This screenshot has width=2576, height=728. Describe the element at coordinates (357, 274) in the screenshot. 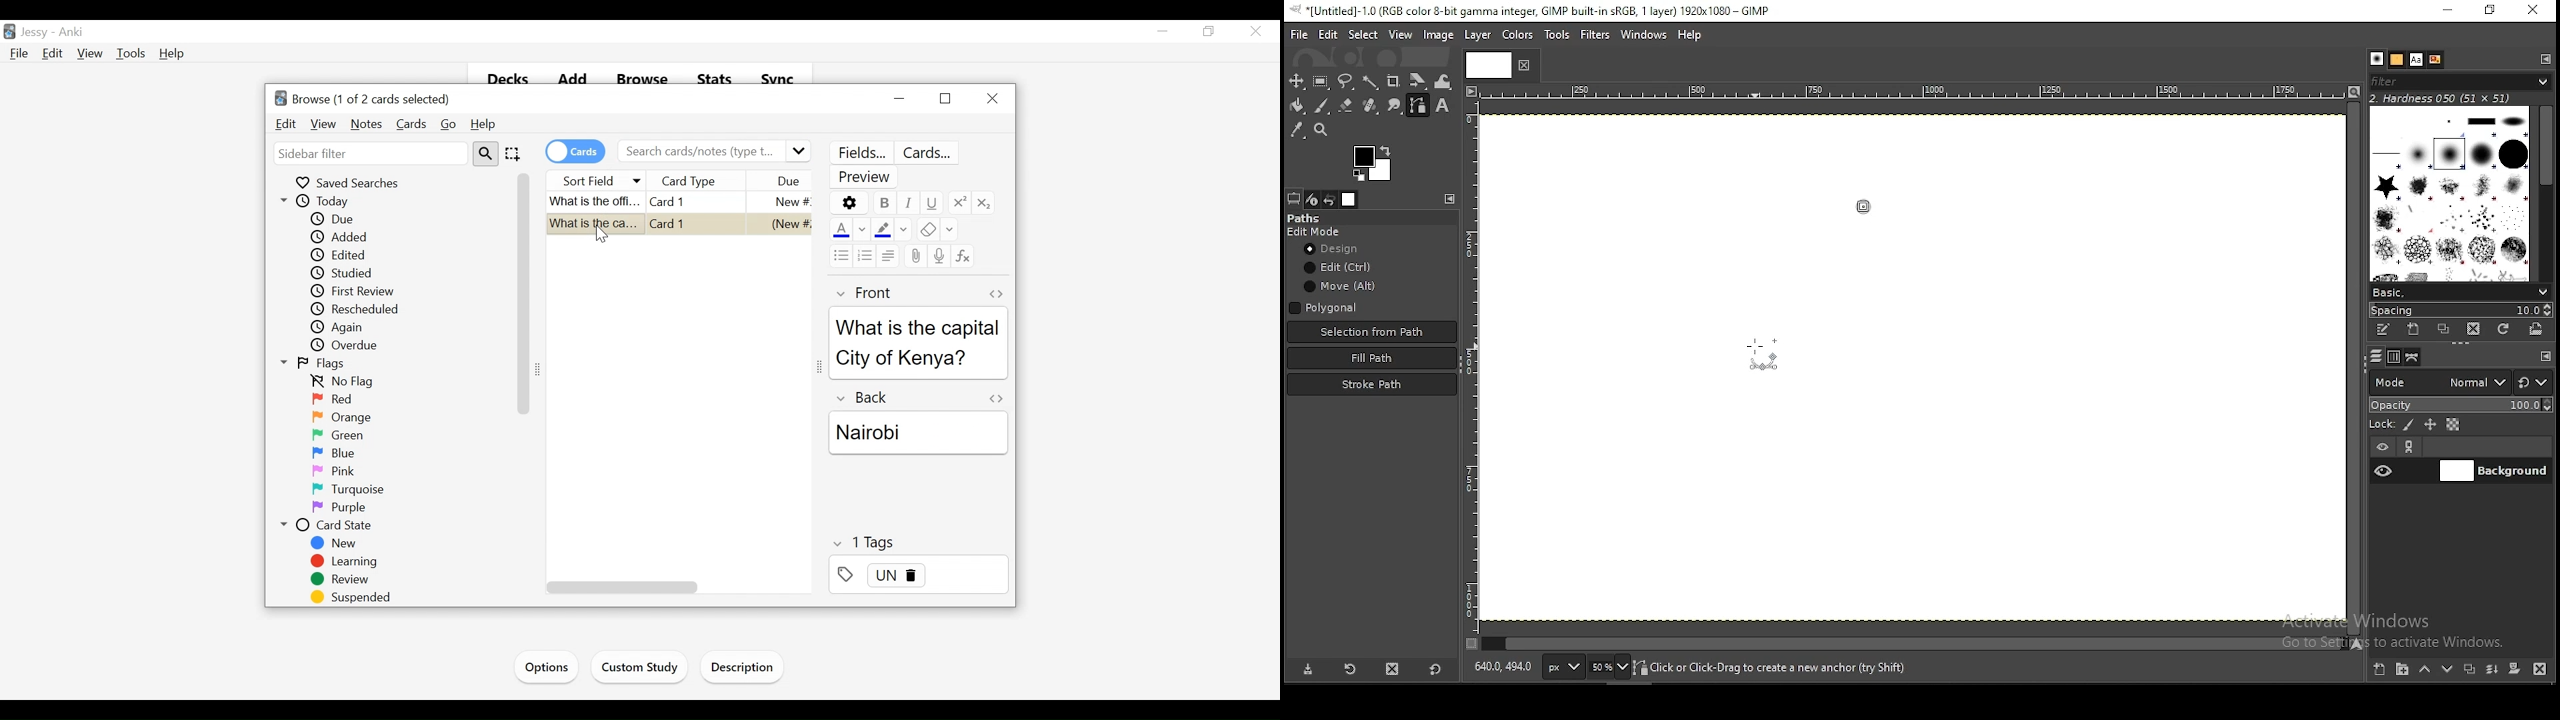

I see `Studied` at that location.